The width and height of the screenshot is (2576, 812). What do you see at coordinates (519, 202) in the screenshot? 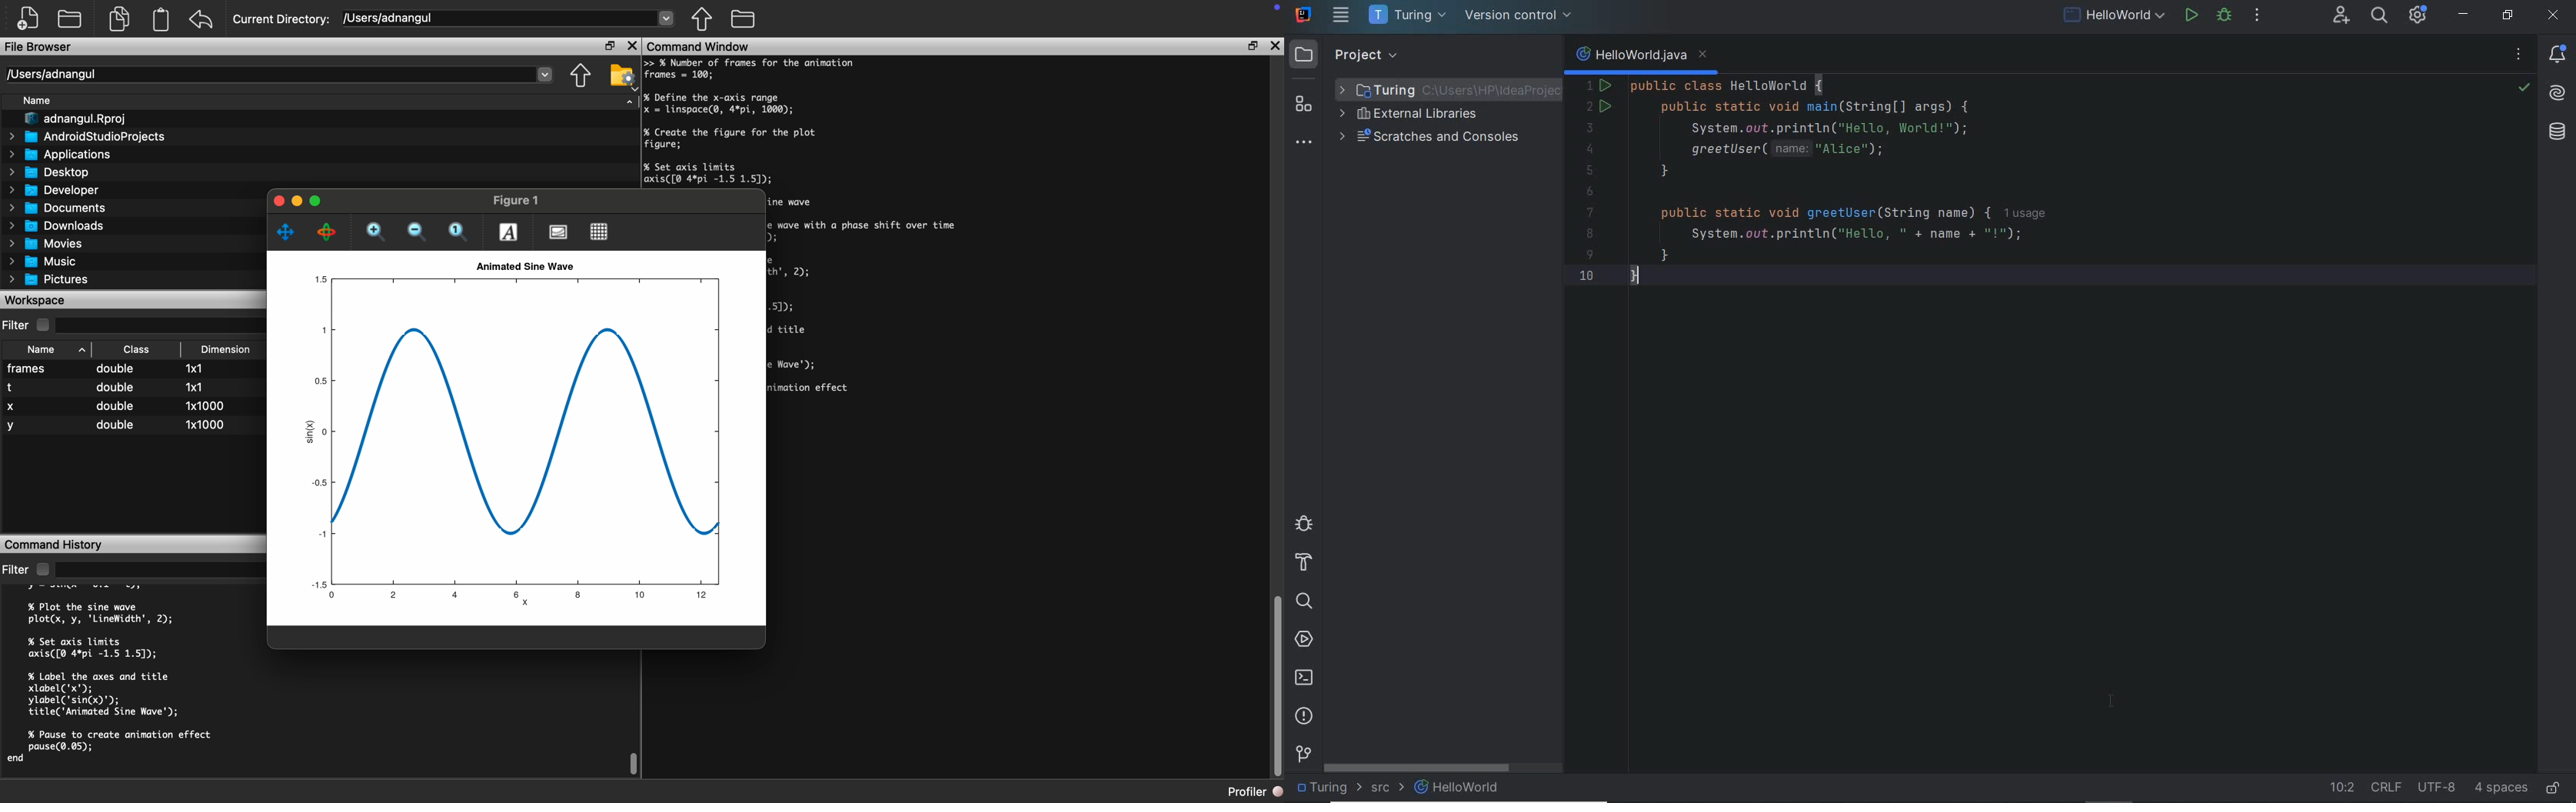
I see `Figure 1` at bounding box center [519, 202].